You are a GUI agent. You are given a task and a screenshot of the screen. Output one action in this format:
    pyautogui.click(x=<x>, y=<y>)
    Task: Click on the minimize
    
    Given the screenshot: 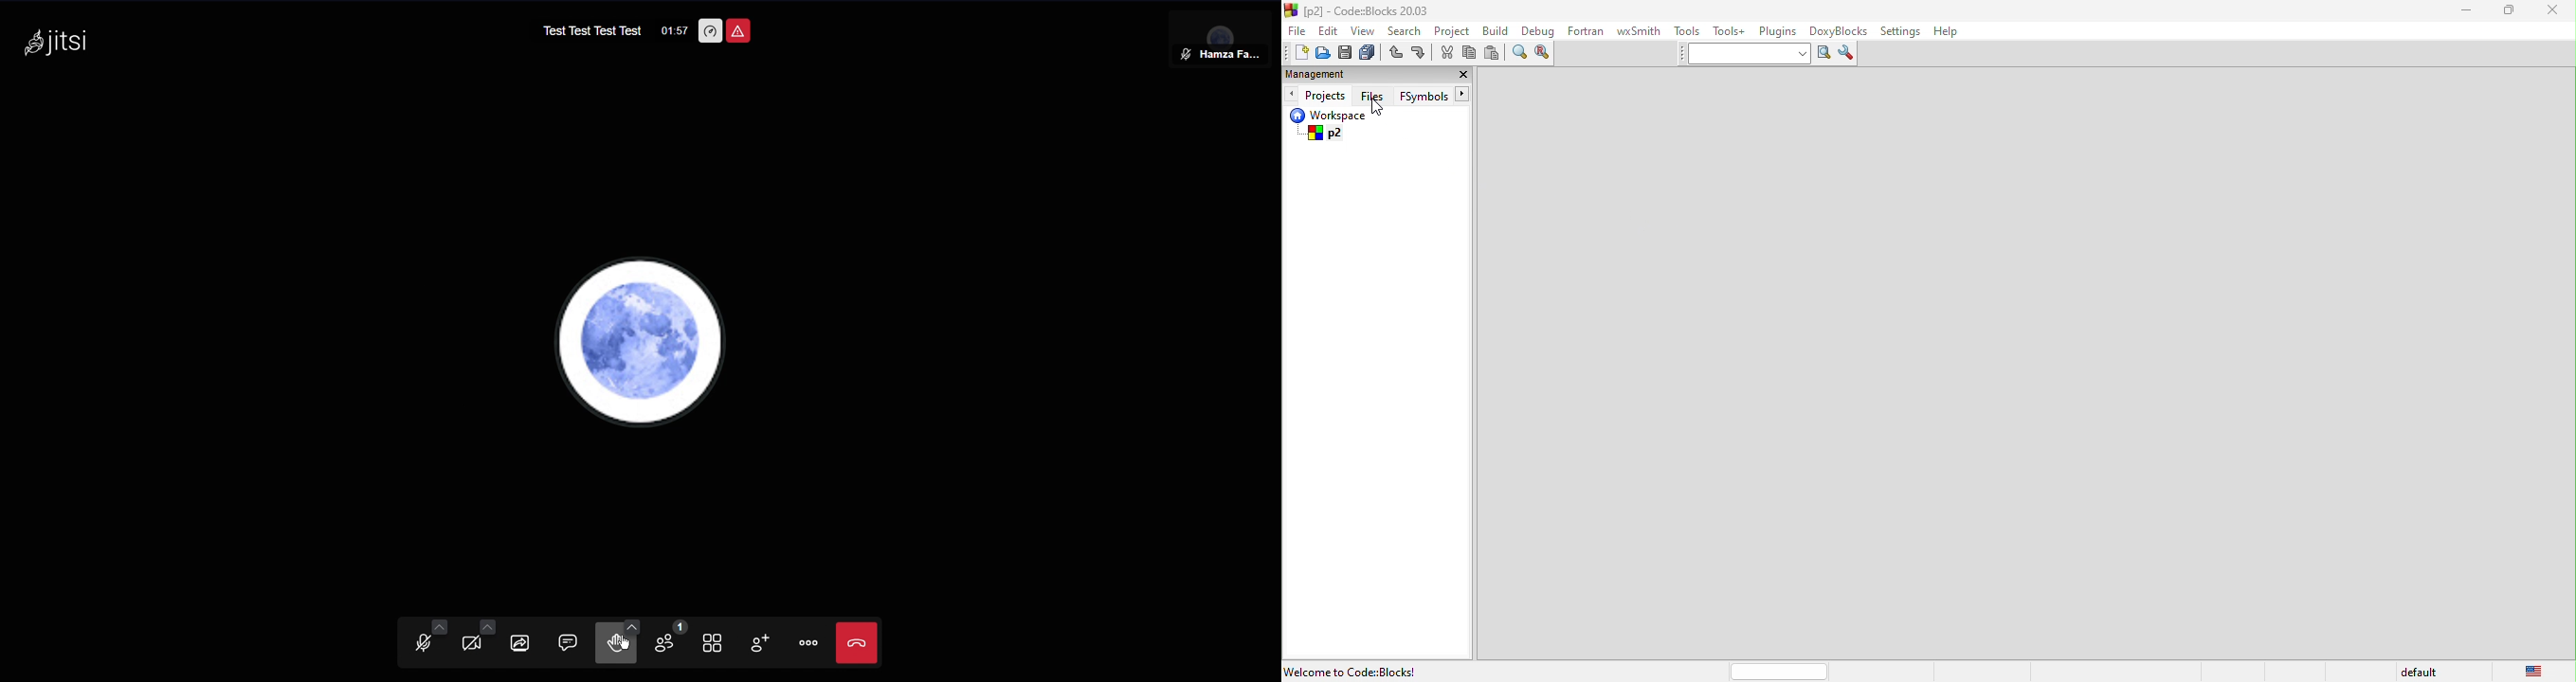 What is the action you would take?
    pyautogui.click(x=2470, y=11)
    